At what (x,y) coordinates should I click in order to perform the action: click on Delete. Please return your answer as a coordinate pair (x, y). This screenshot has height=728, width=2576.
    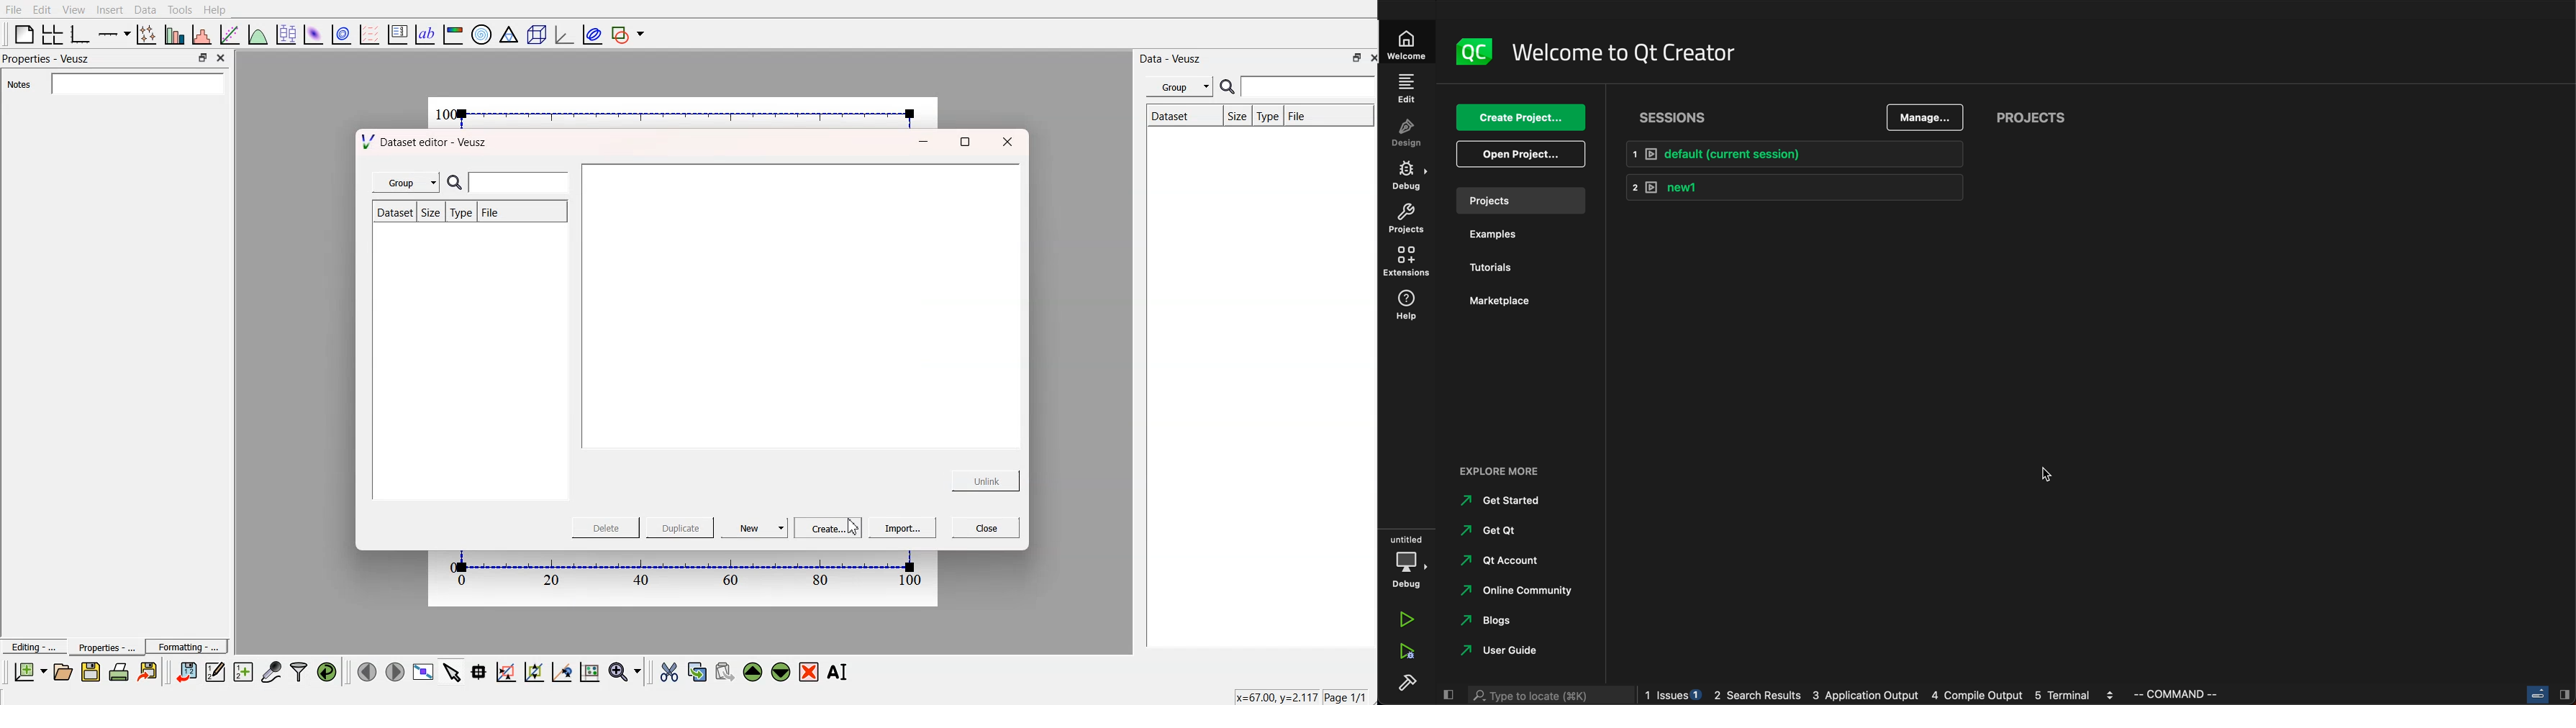
    Looking at the image, I should click on (608, 527).